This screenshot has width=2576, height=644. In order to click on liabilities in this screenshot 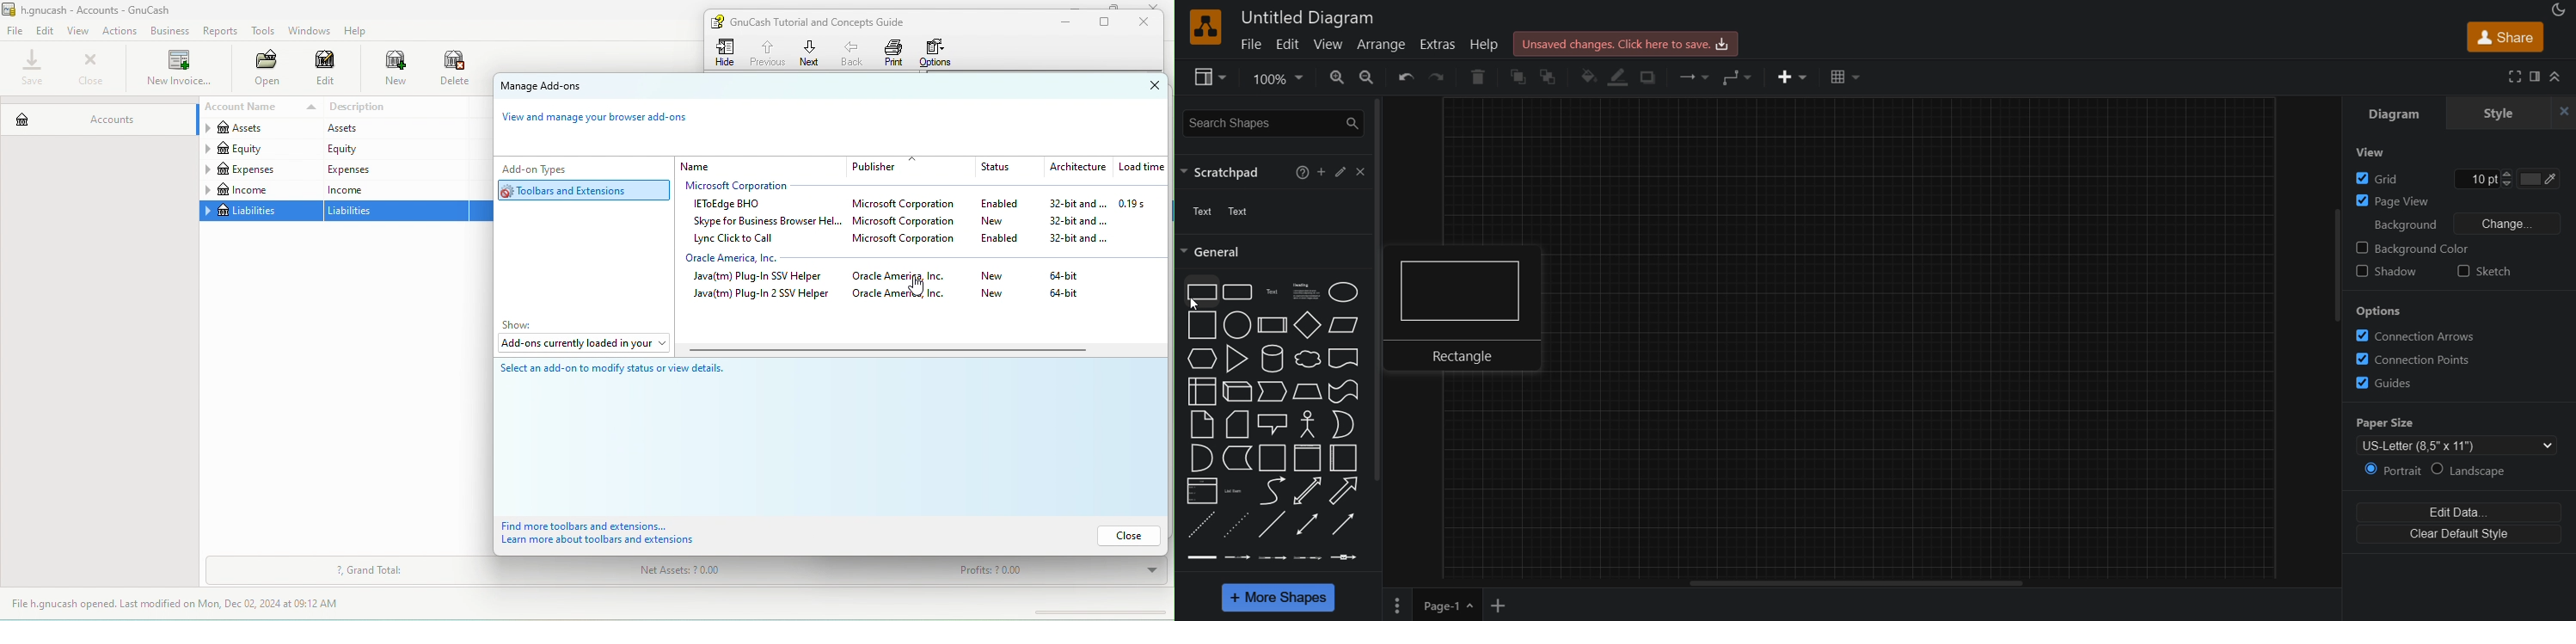, I will do `click(260, 212)`.